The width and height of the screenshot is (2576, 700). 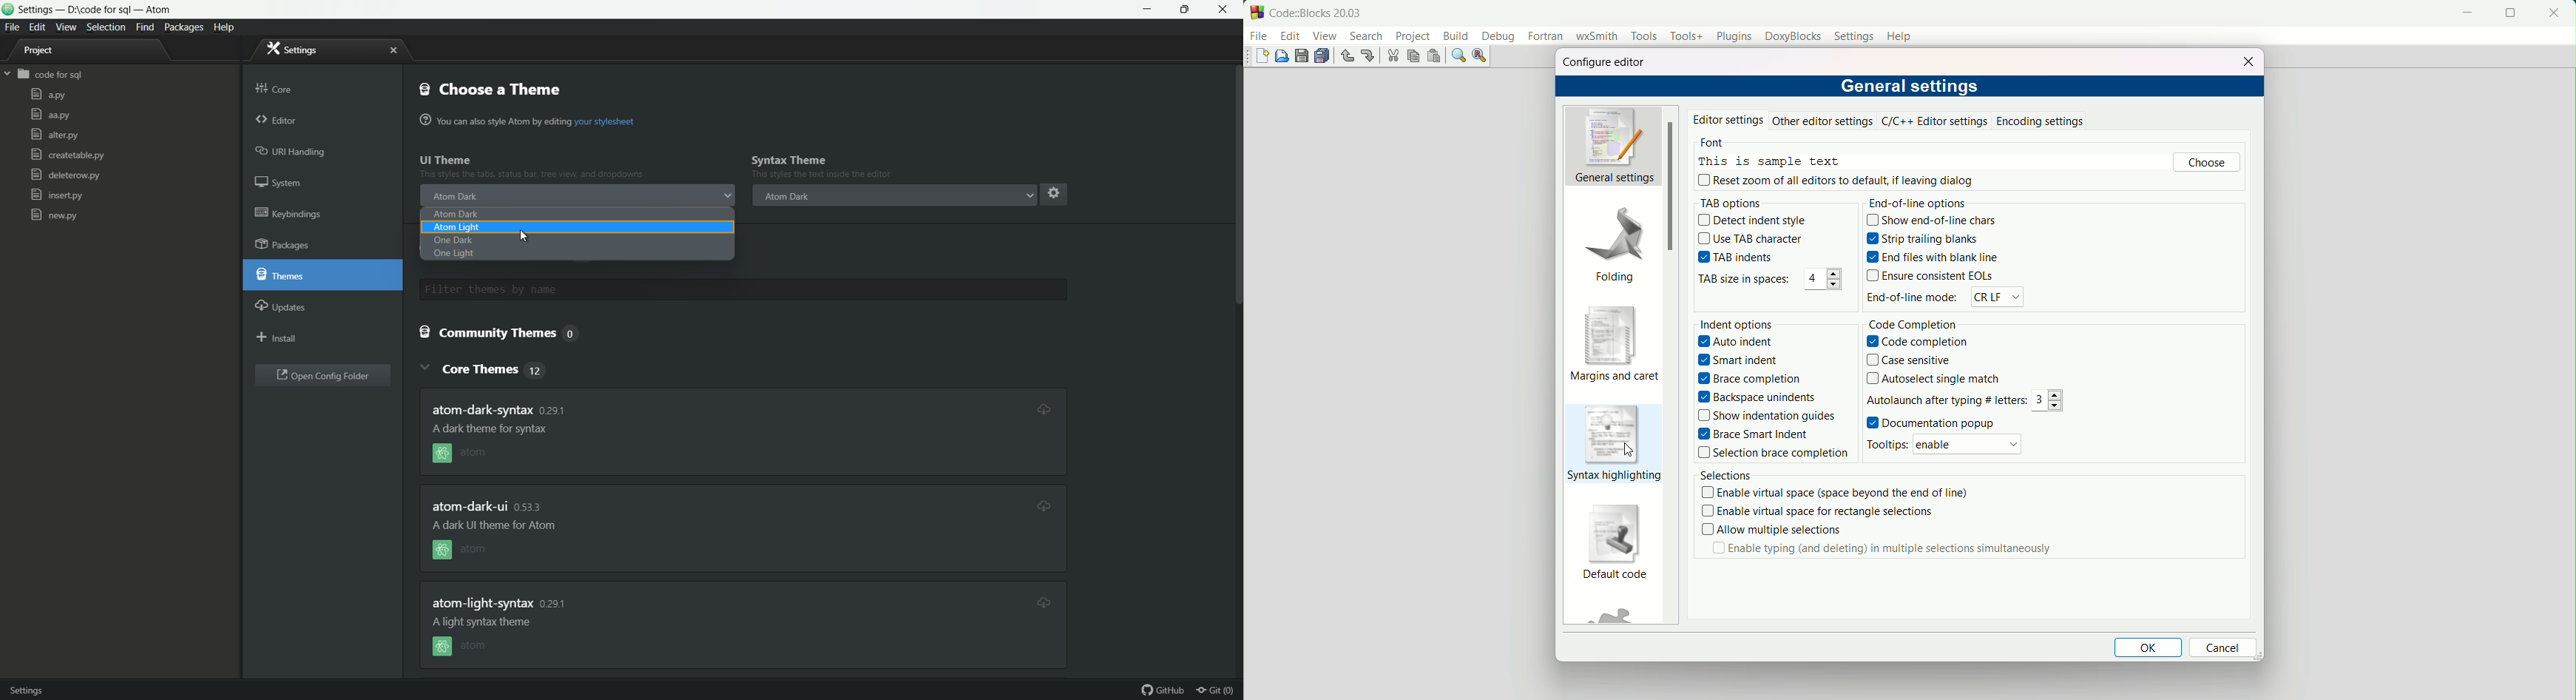 What do you see at coordinates (1909, 361) in the screenshot?
I see `case sensitive` at bounding box center [1909, 361].